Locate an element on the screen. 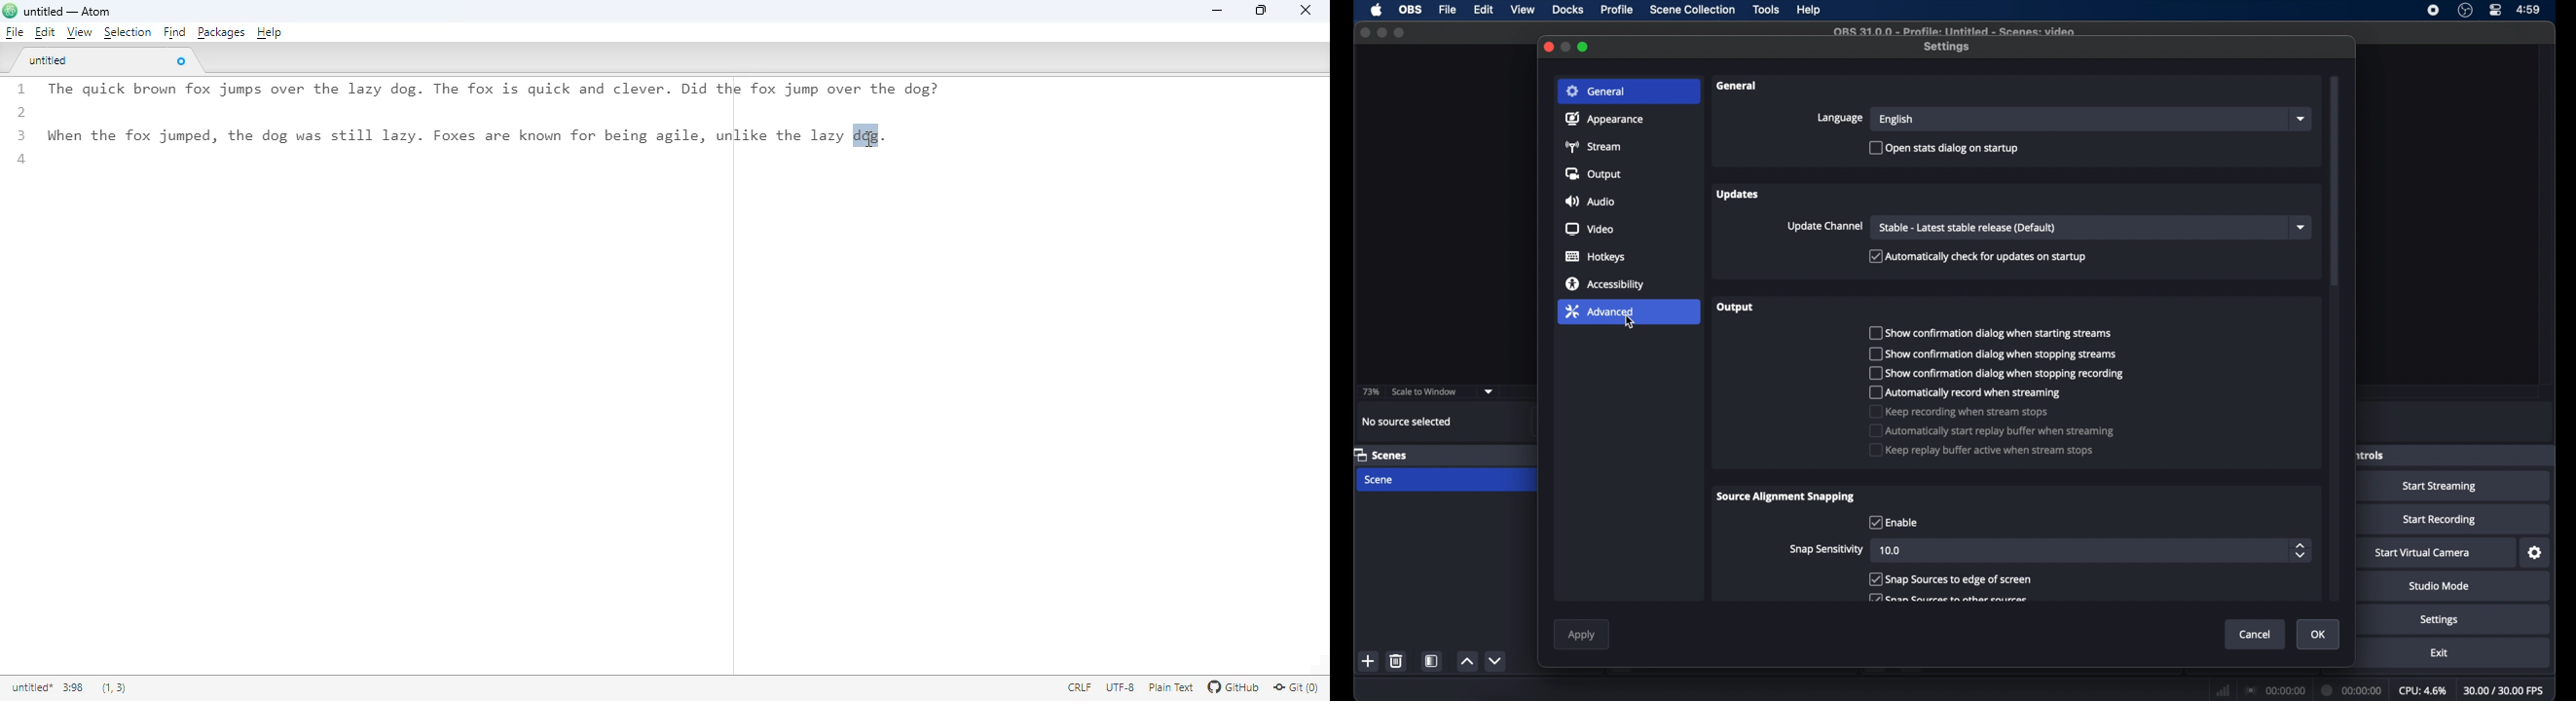 Image resolution: width=2576 pixels, height=728 pixels. close is located at coordinates (1364, 31).